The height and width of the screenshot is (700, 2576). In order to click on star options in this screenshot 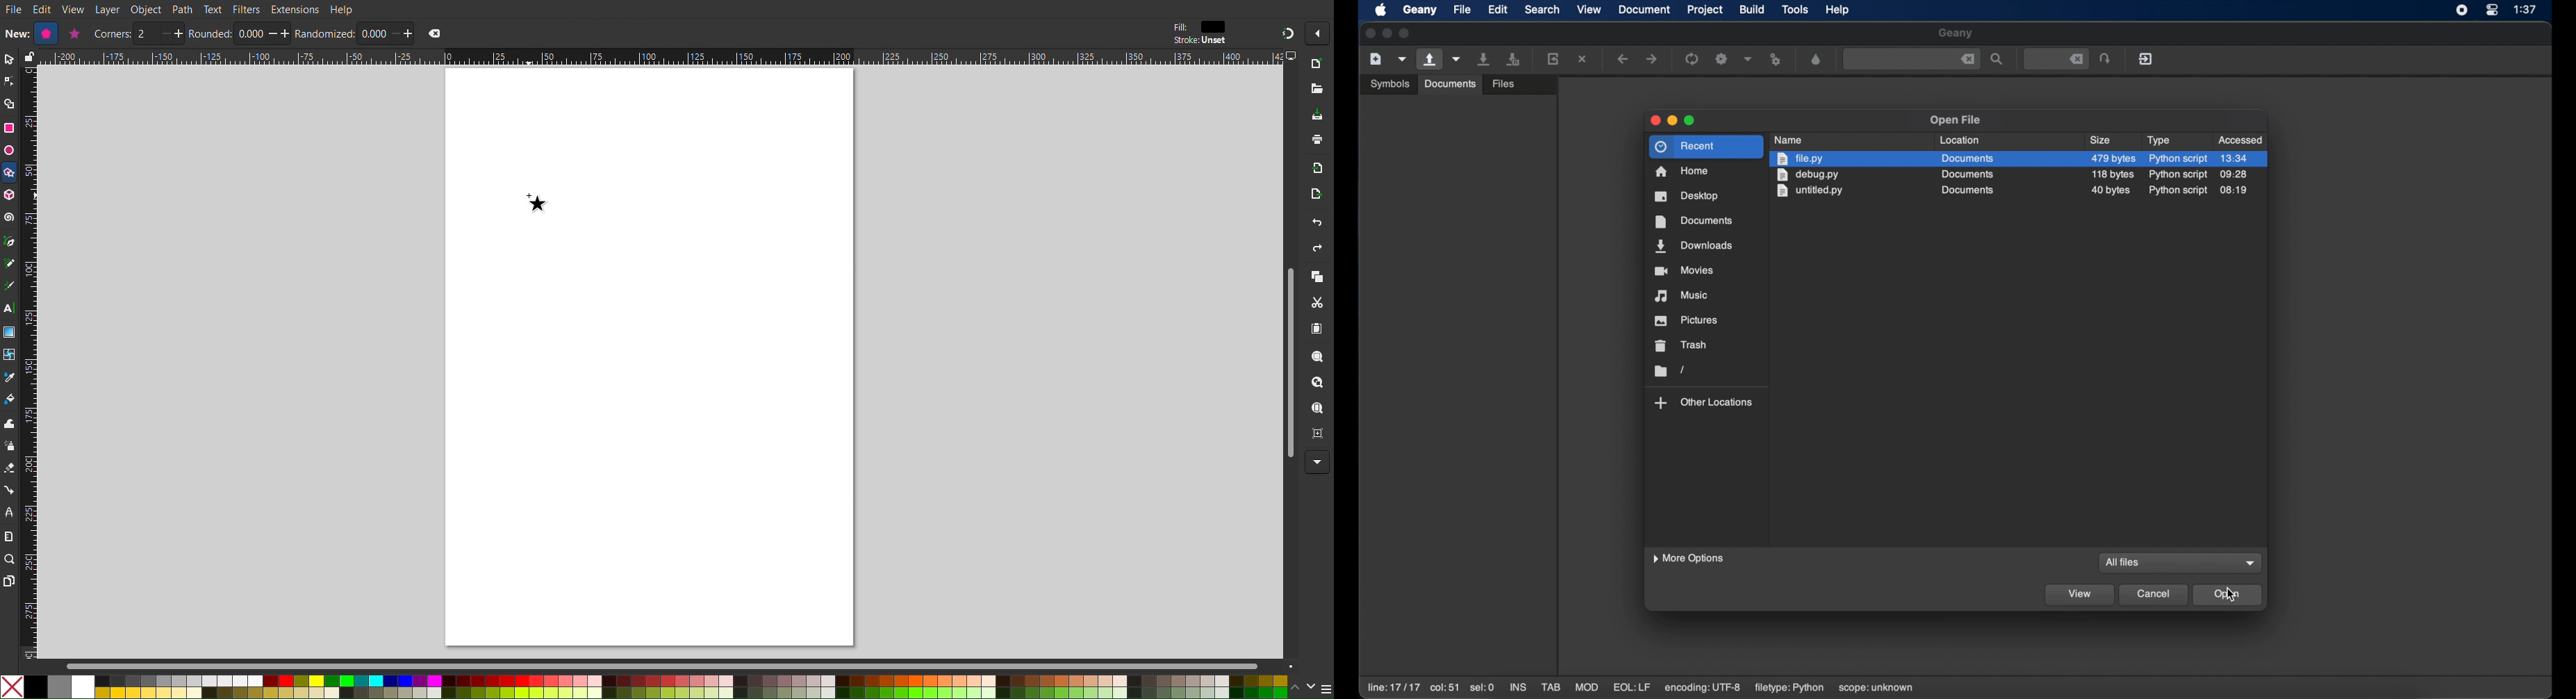, I will do `click(73, 33)`.